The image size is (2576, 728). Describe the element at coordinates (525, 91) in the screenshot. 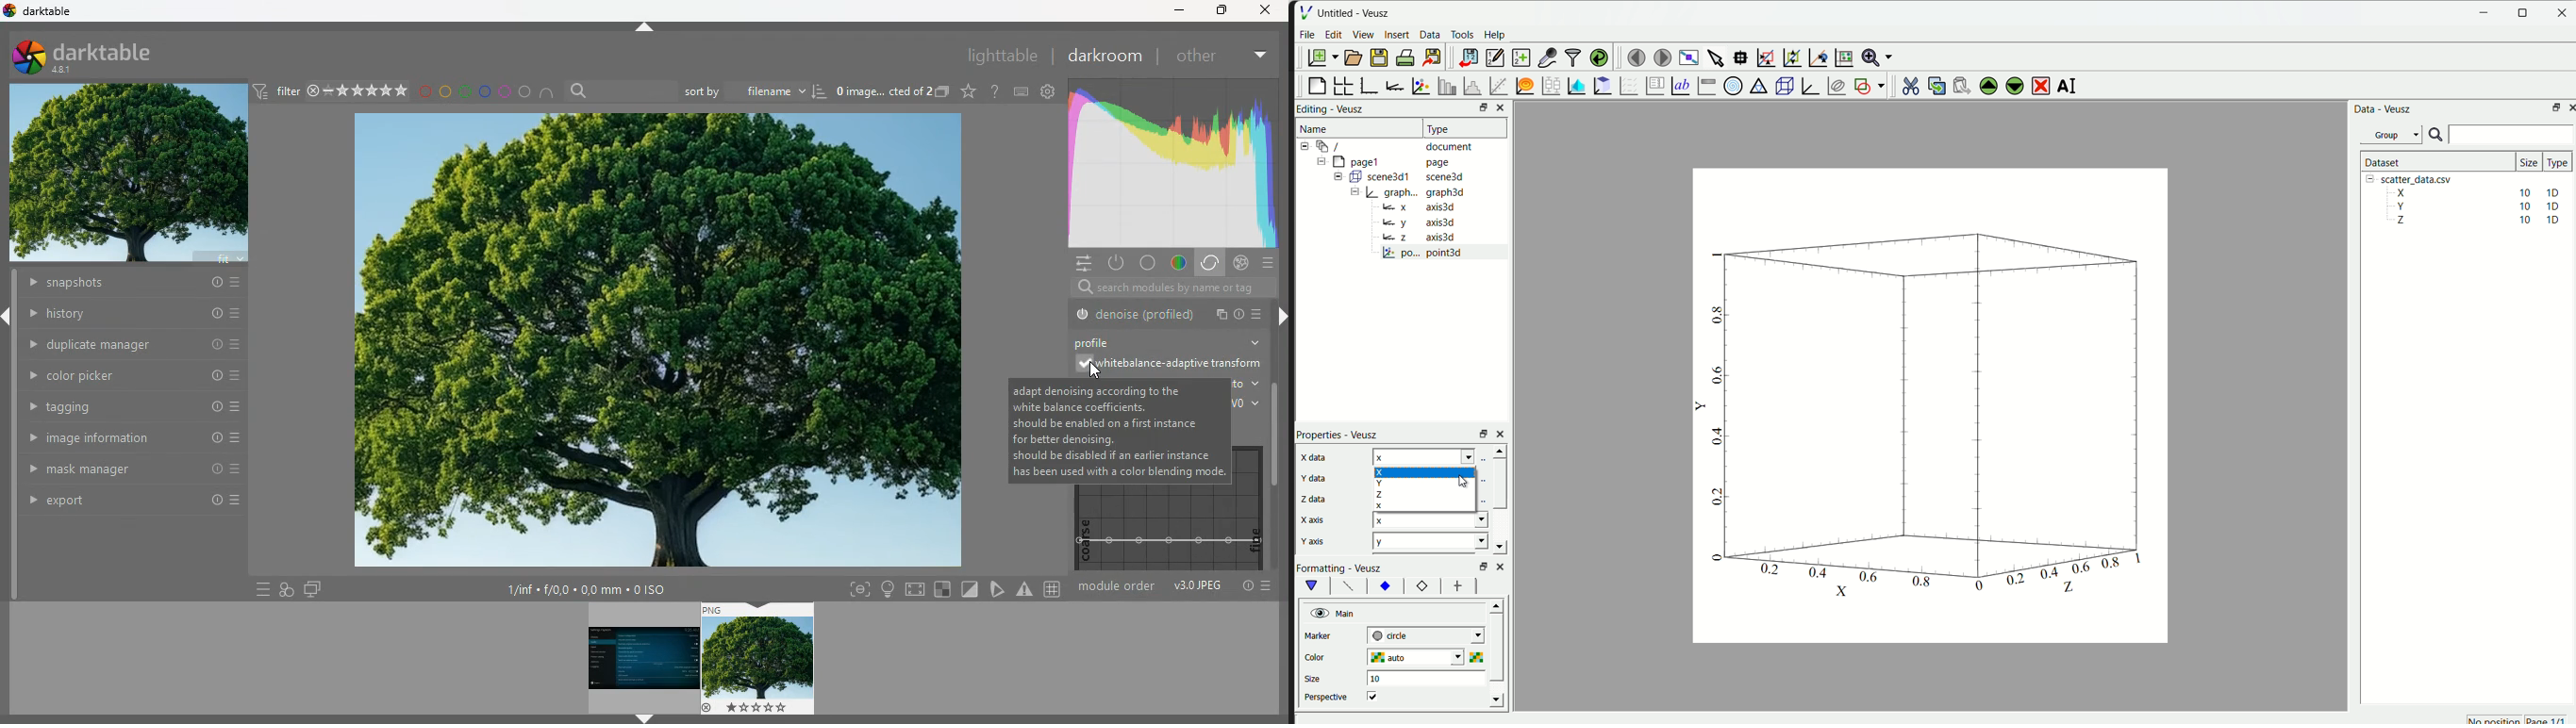

I see `circle` at that location.